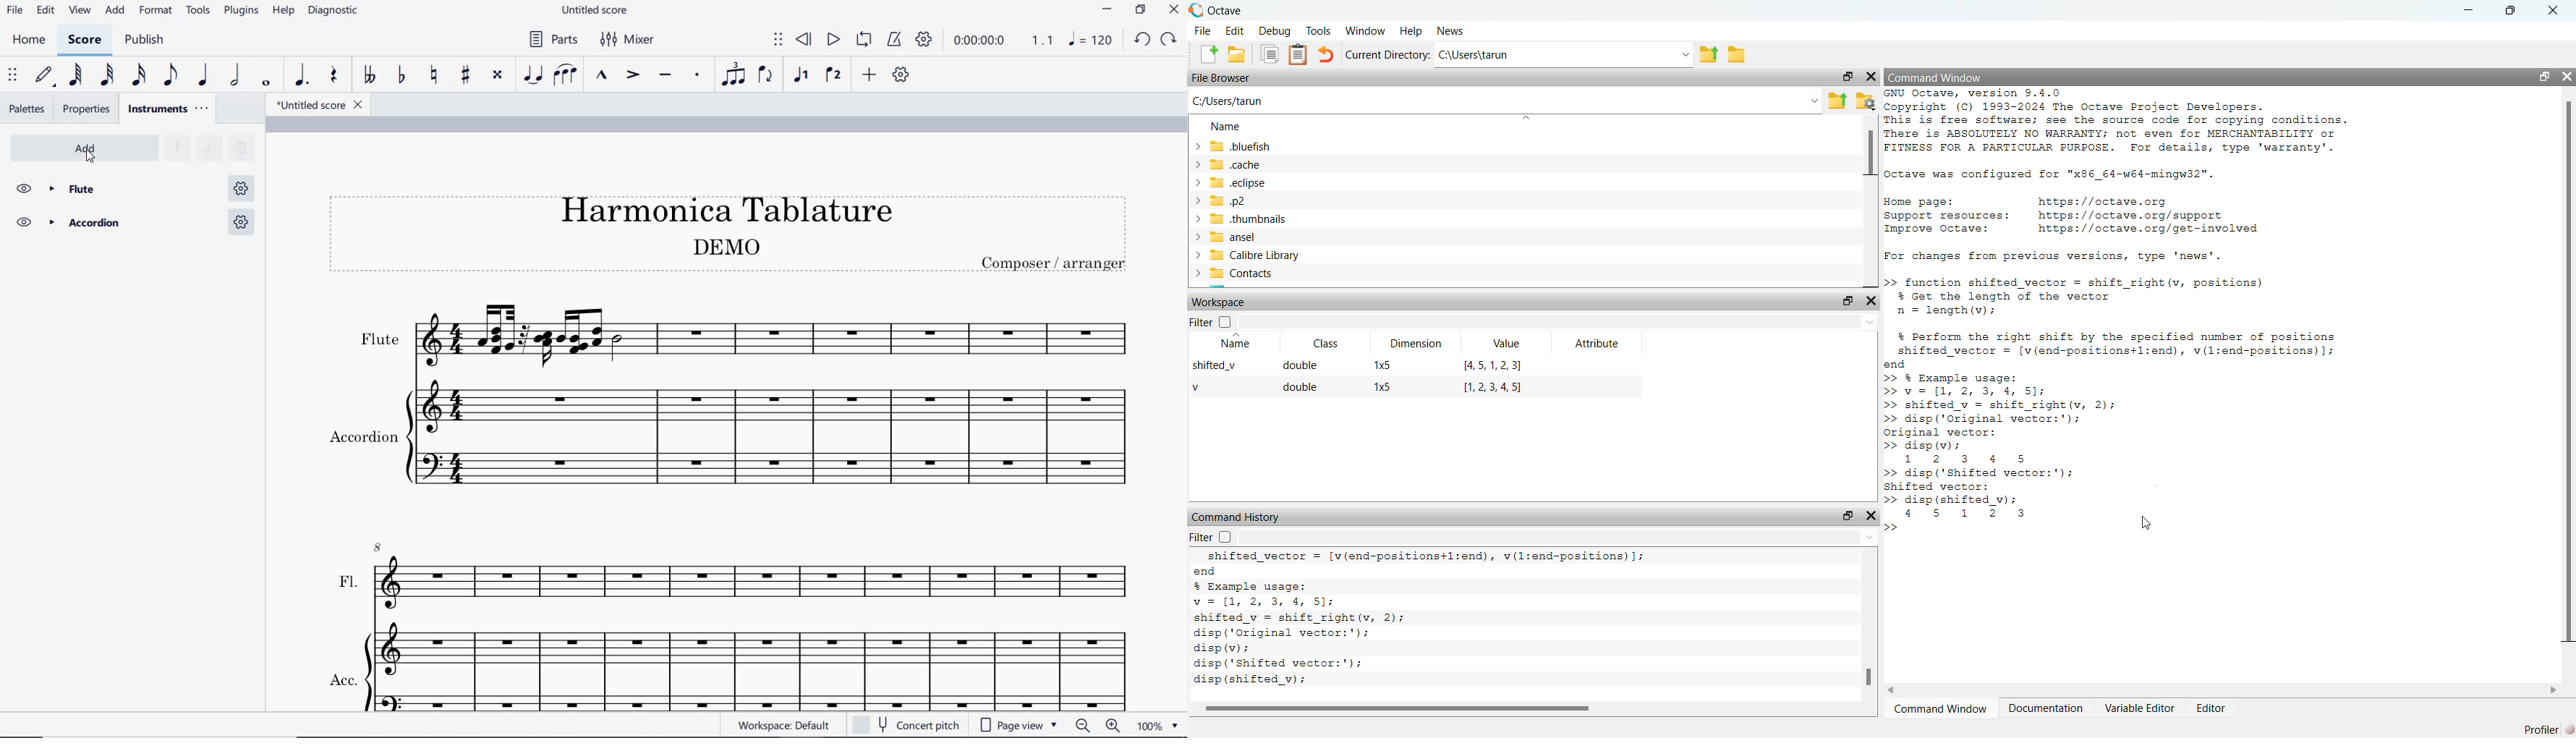 The image size is (2576, 756). Describe the element at coordinates (264, 83) in the screenshot. I see `whole note` at that location.